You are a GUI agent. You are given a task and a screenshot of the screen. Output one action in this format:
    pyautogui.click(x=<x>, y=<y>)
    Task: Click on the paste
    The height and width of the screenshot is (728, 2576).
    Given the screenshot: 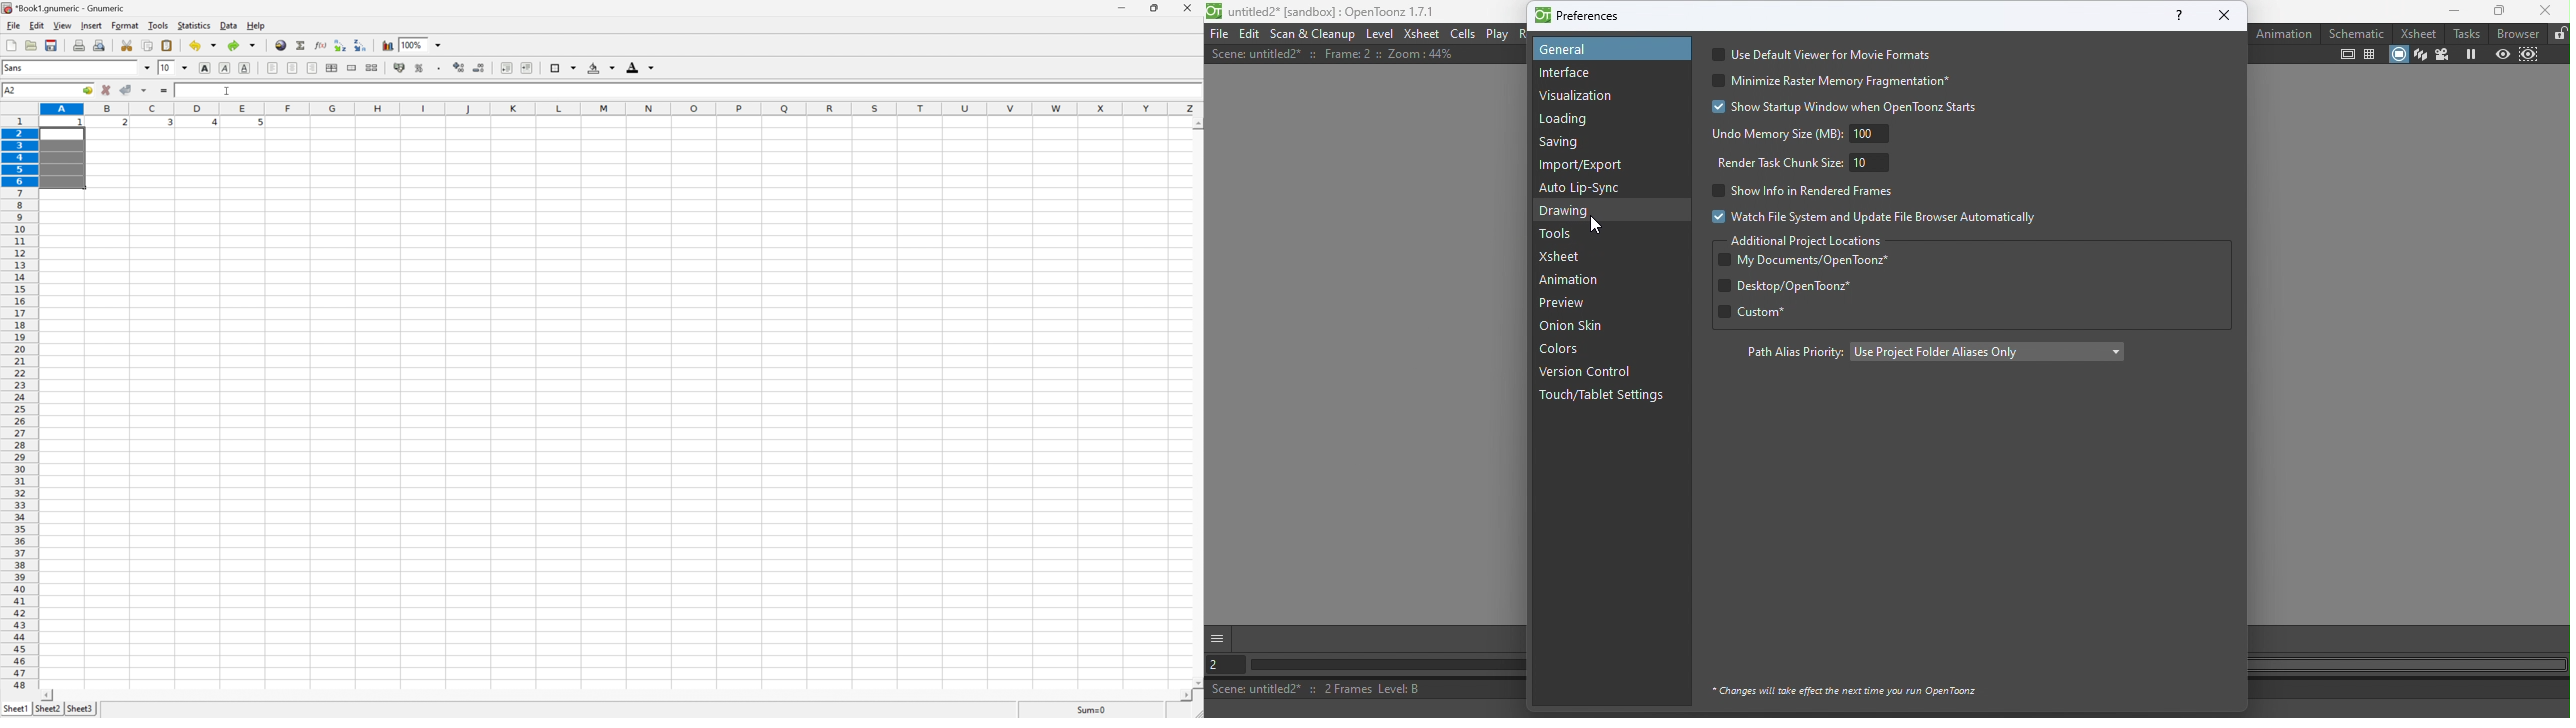 What is the action you would take?
    pyautogui.click(x=167, y=44)
    